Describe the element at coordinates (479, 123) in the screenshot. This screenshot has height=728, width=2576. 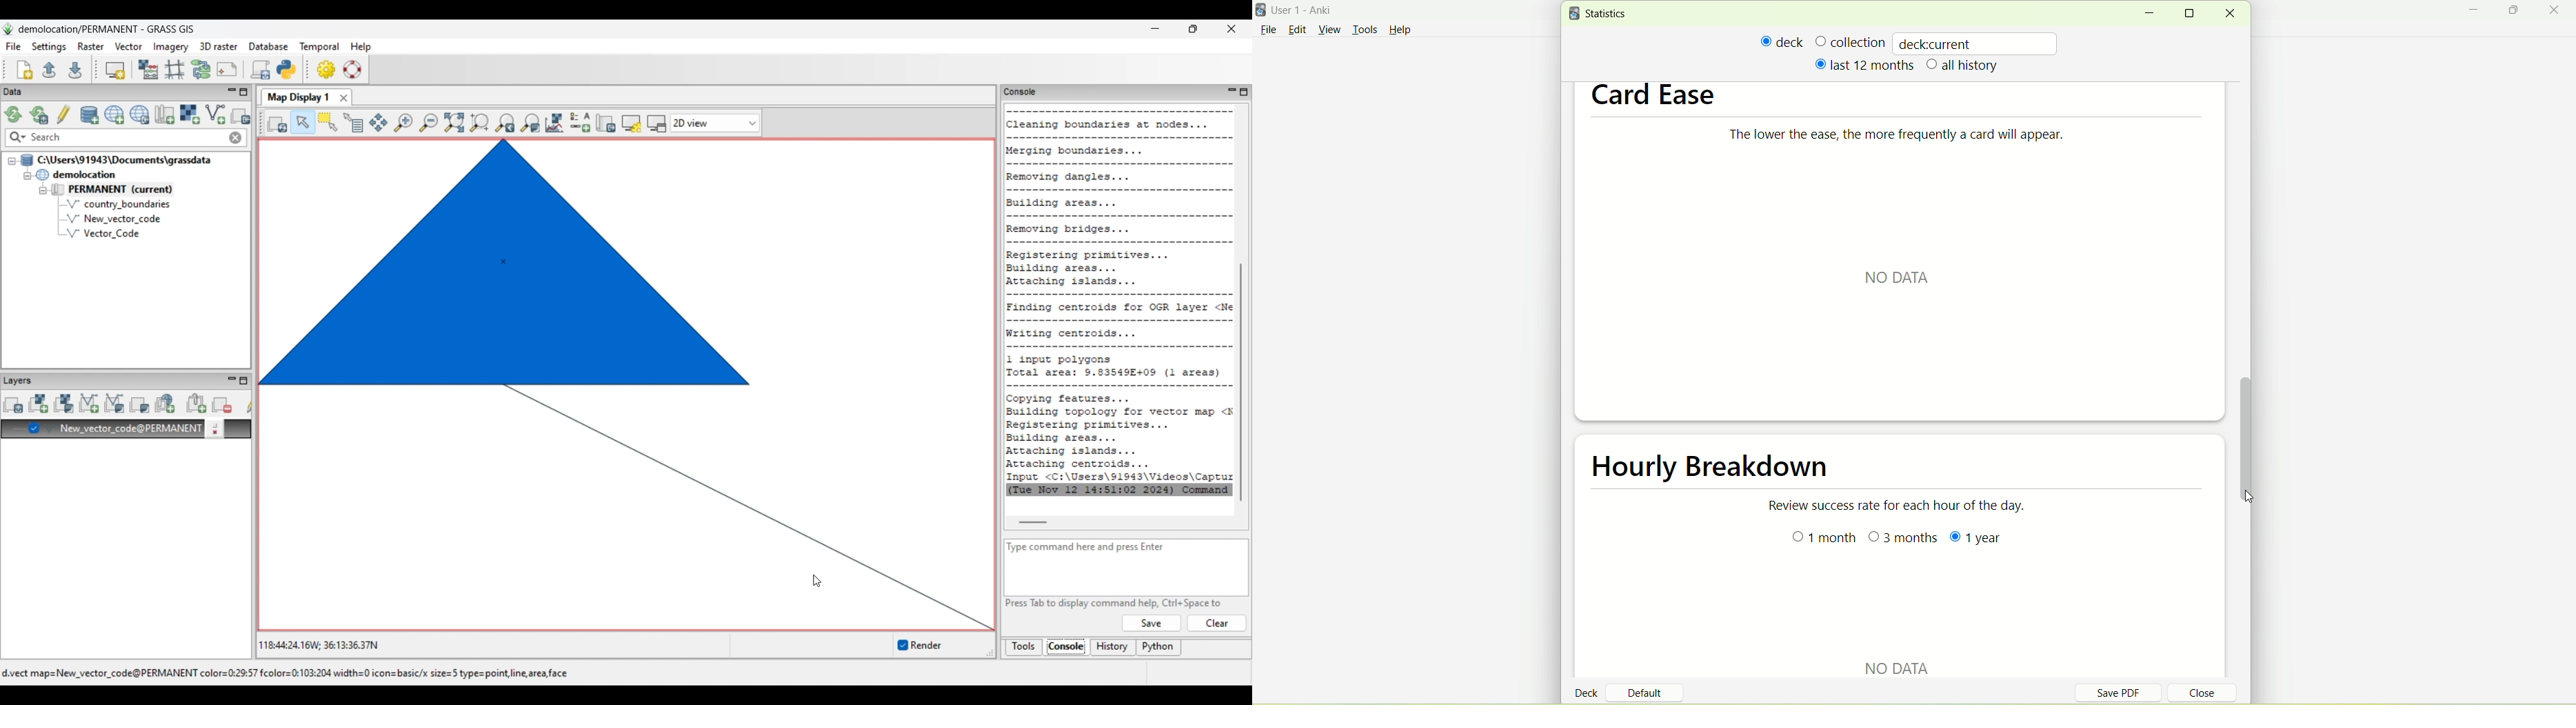
I see `Zoom to computational region extent` at that location.